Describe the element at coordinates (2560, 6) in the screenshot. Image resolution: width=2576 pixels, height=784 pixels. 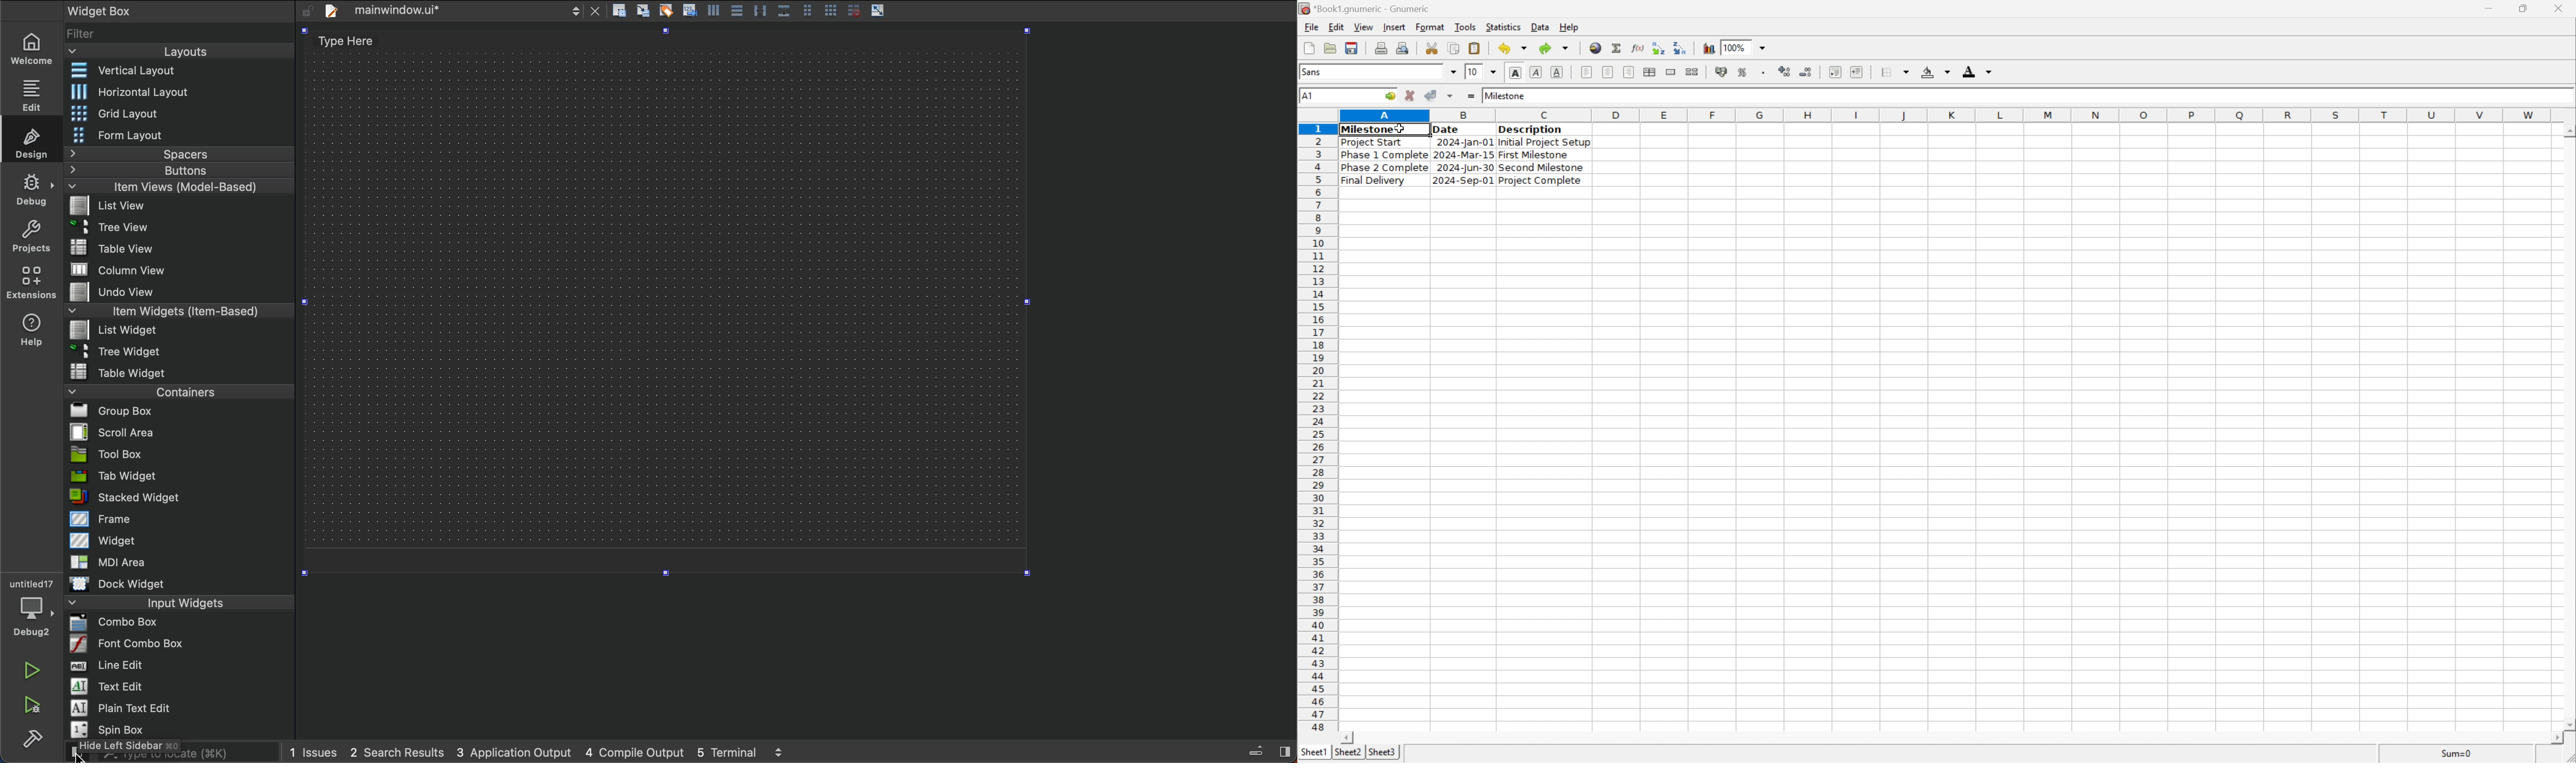
I see `close` at that location.